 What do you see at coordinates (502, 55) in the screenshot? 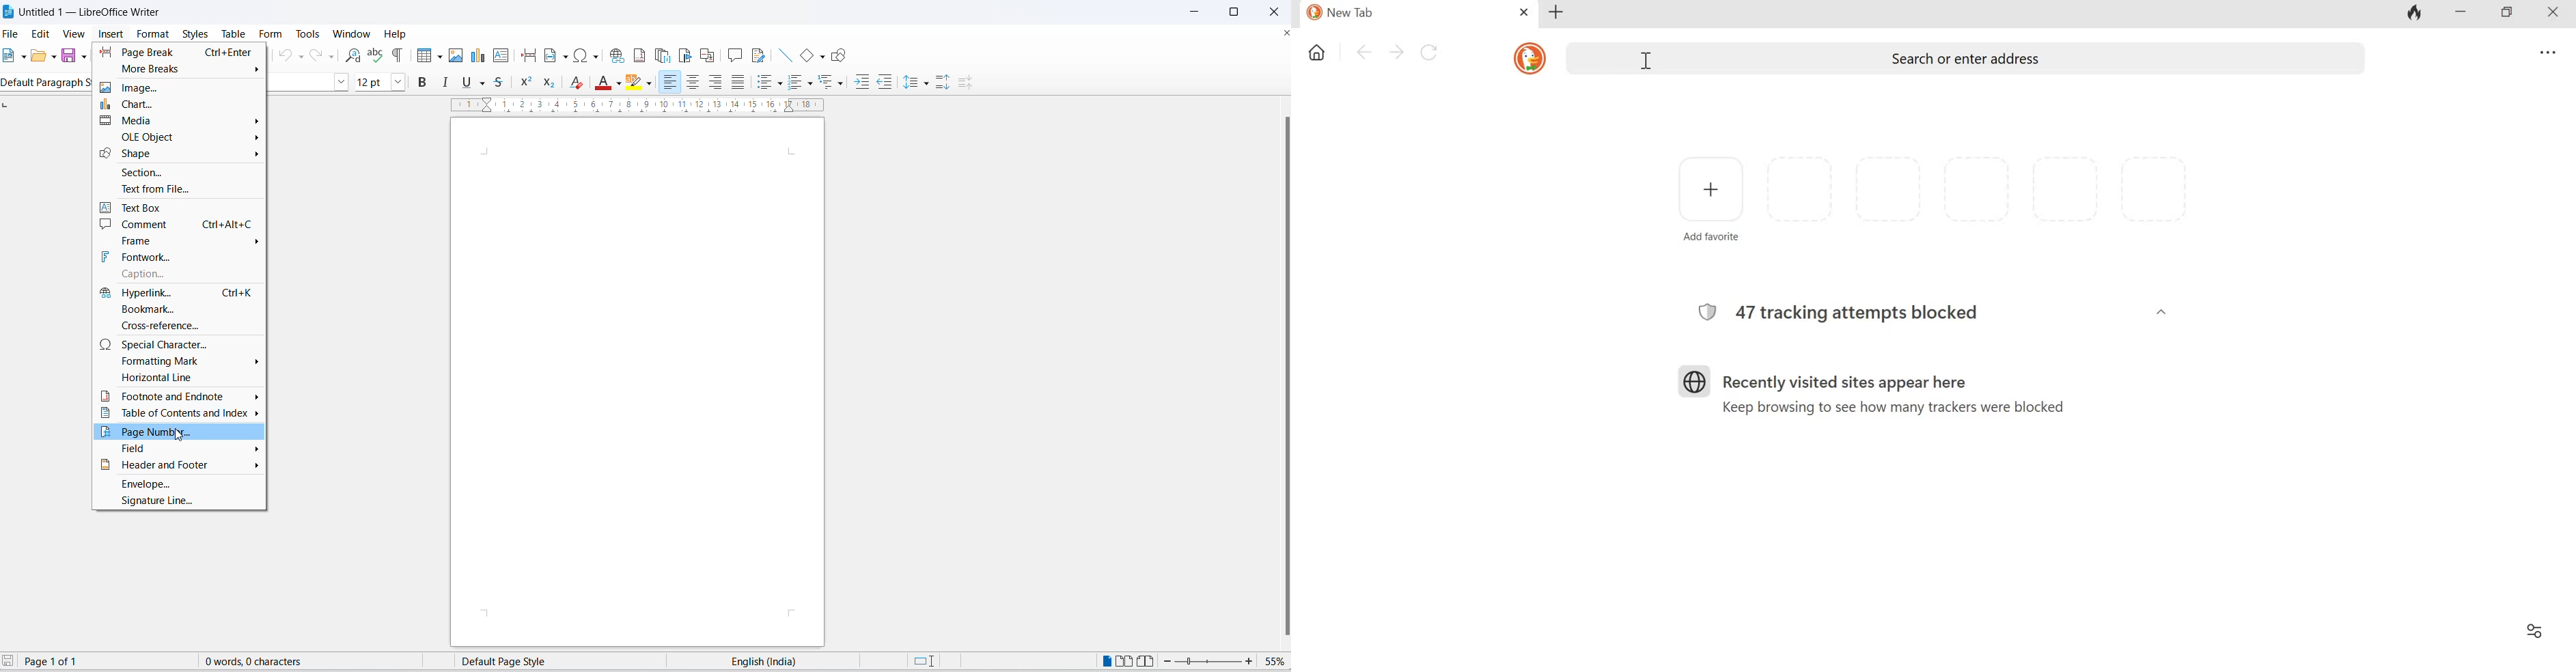
I see `insert text` at bounding box center [502, 55].